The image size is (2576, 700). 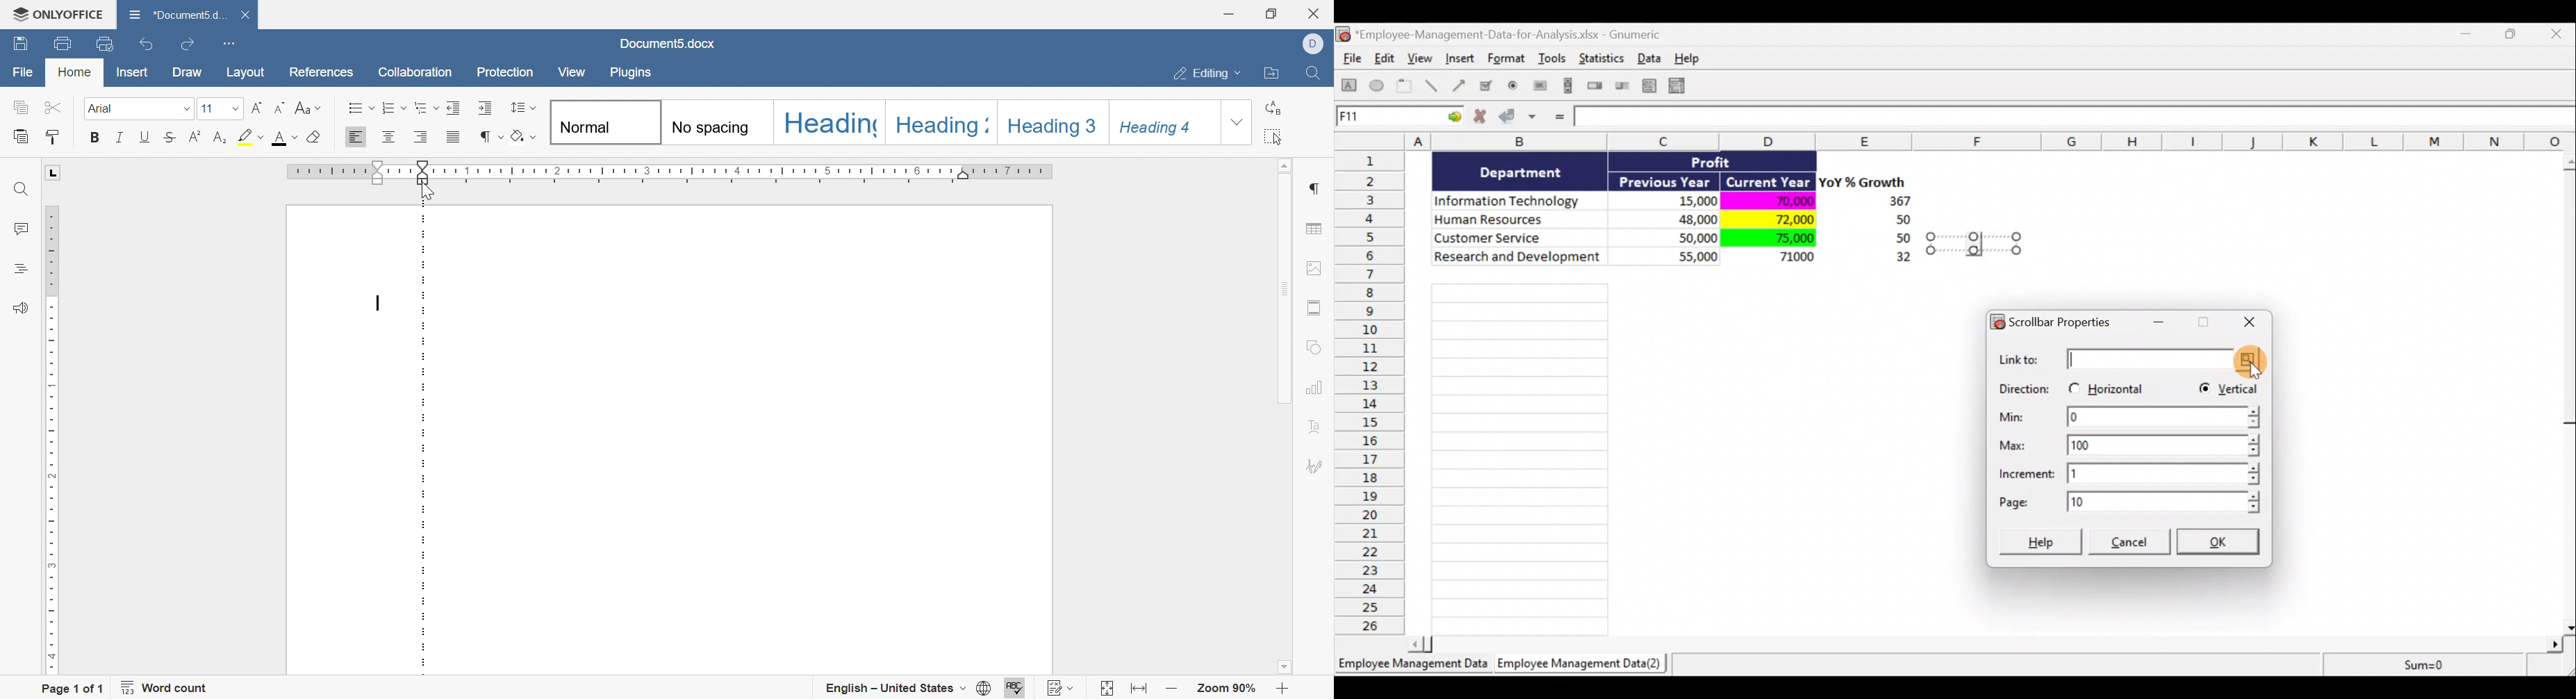 I want to click on increase indent, so click(x=484, y=107).